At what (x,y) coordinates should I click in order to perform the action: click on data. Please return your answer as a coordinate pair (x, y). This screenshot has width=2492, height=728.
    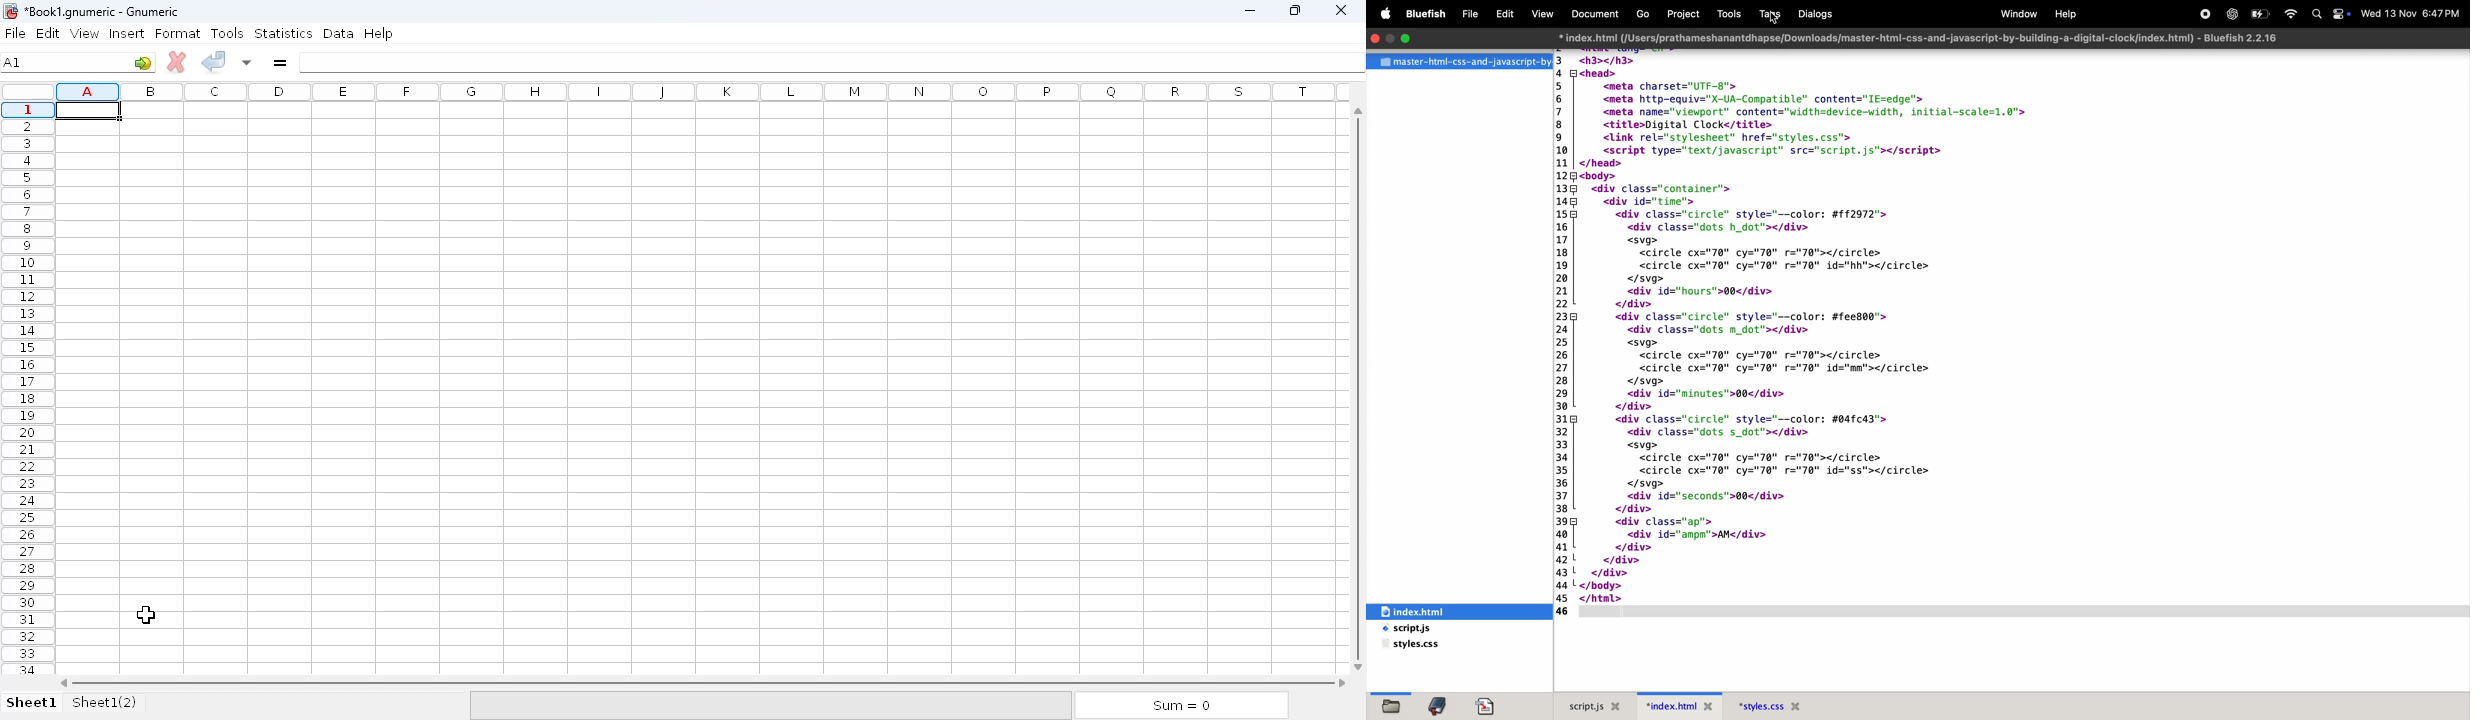
    Looking at the image, I should click on (339, 33).